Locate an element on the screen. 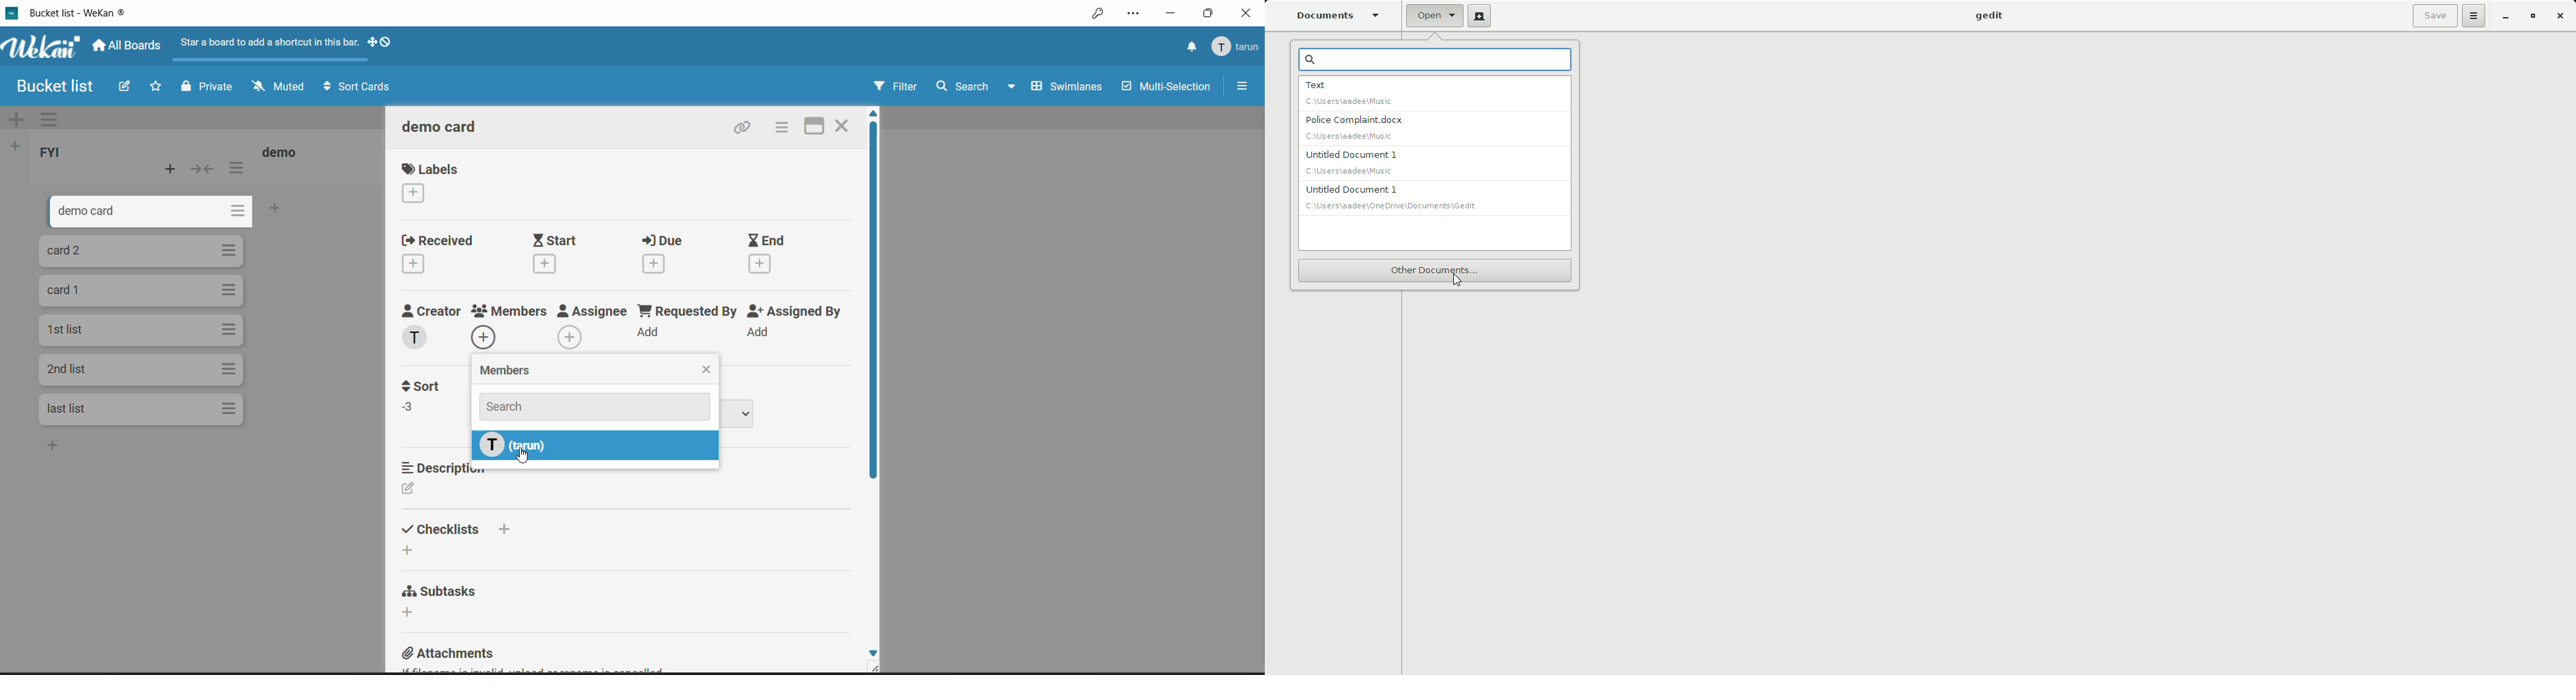 The width and height of the screenshot is (2576, 700). collapse is located at coordinates (206, 168).